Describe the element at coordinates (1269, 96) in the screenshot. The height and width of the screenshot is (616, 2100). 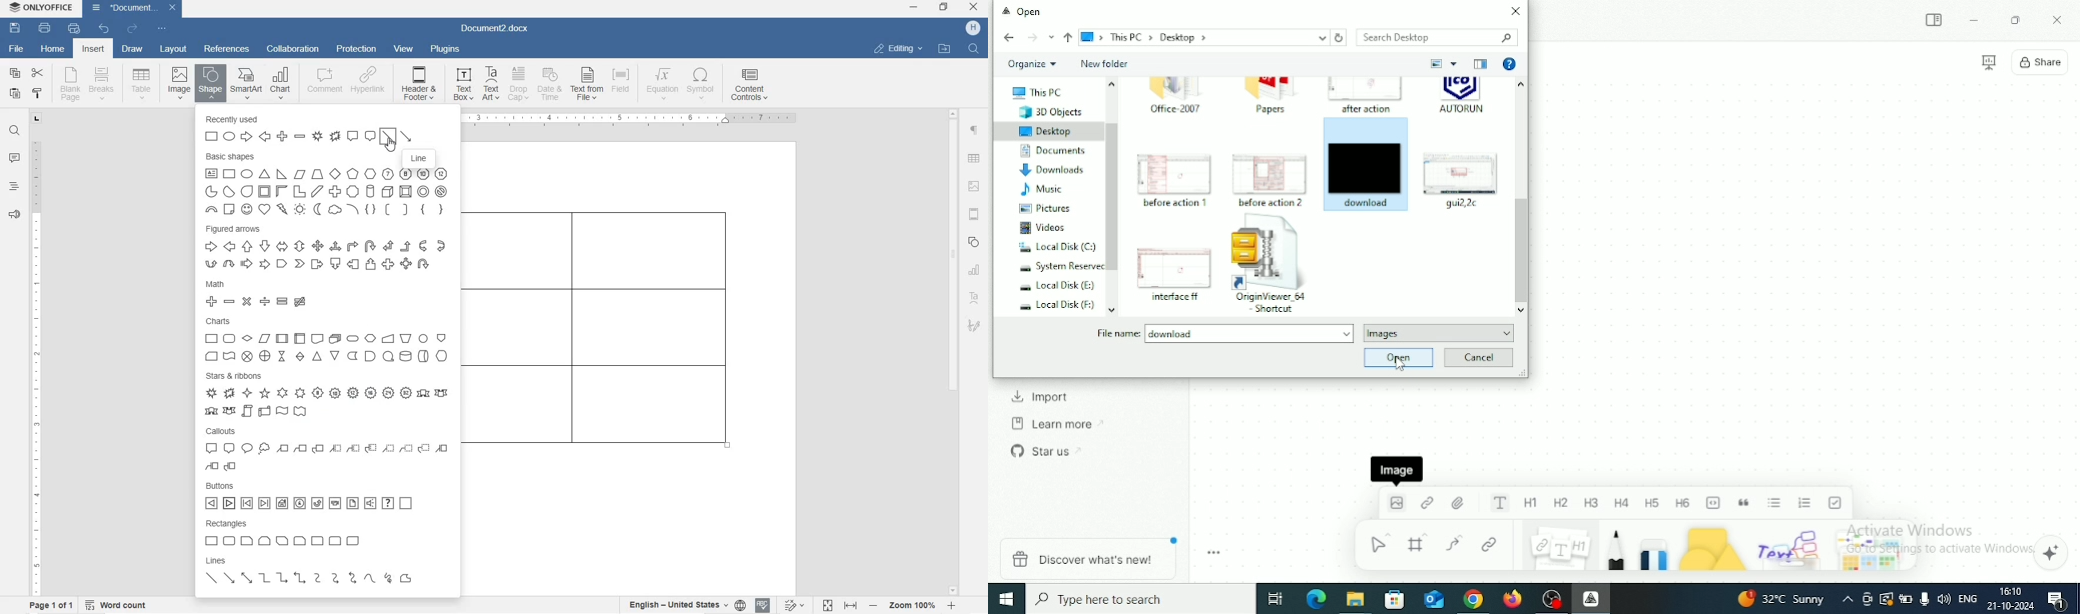
I see `Papers` at that location.